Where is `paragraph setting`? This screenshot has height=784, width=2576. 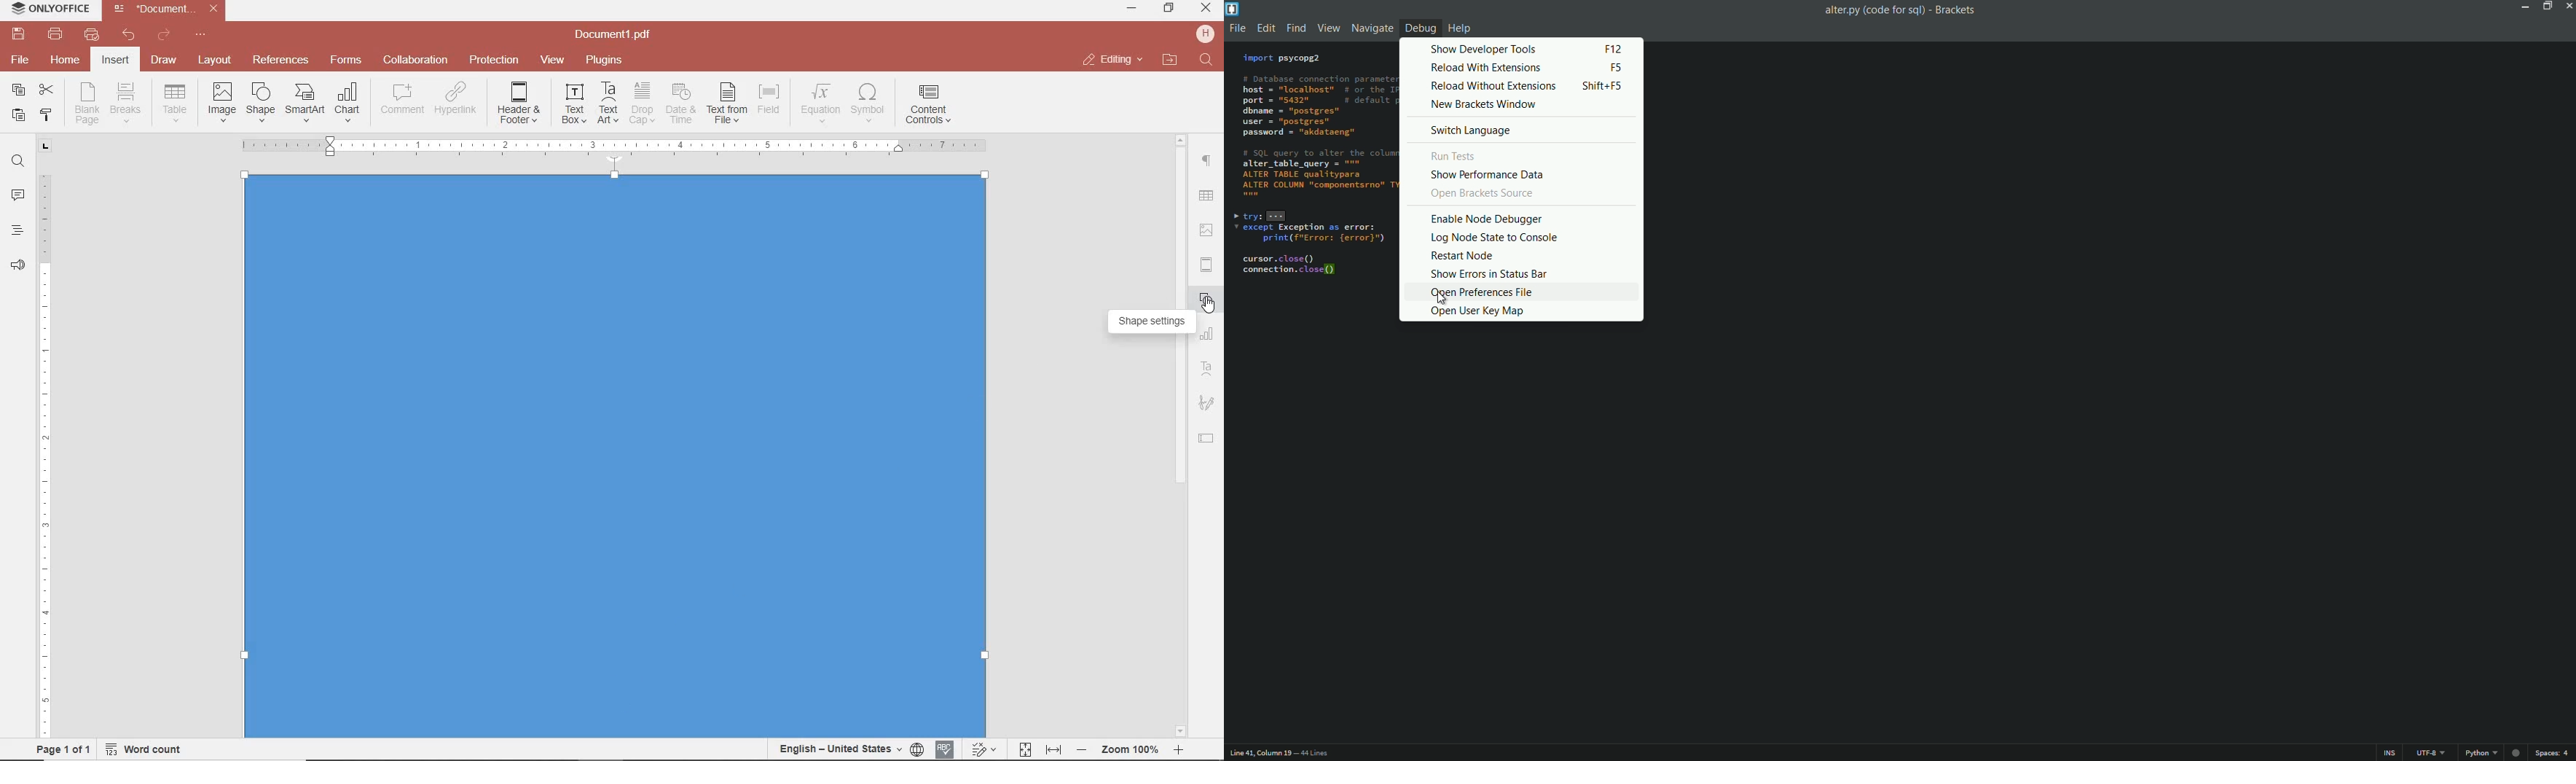
paragraph setting is located at coordinates (1207, 159).